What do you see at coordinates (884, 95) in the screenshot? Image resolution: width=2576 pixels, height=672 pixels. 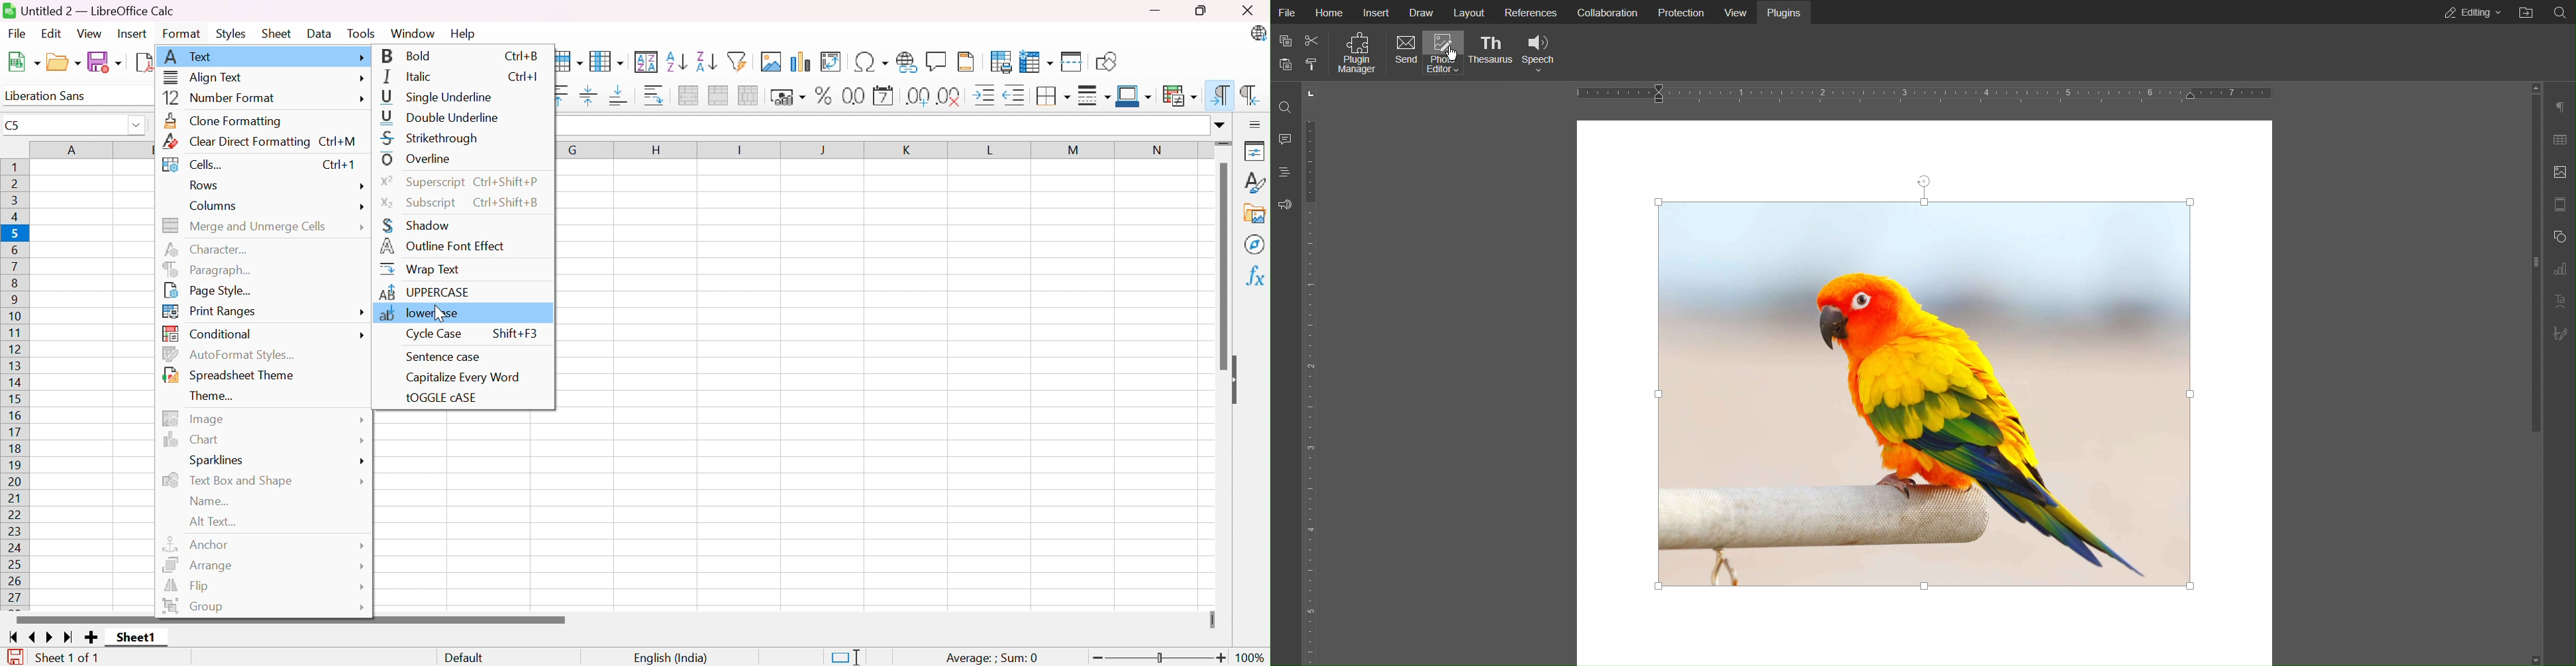 I see `Format as Date` at bounding box center [884, 95].